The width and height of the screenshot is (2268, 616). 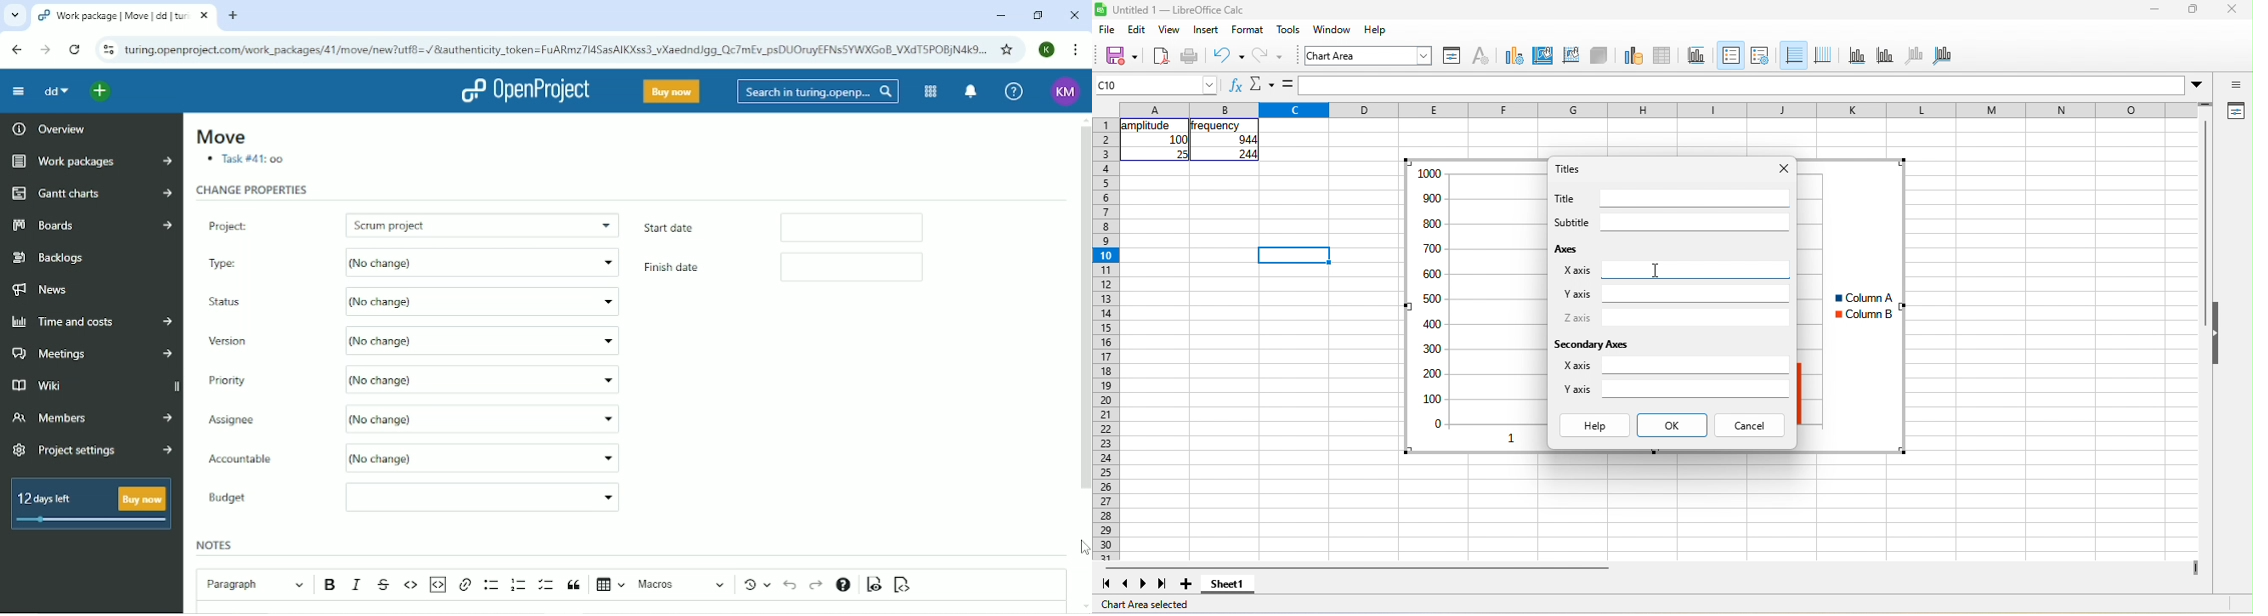 I want to click on Notes, so click(x=216, y=544).